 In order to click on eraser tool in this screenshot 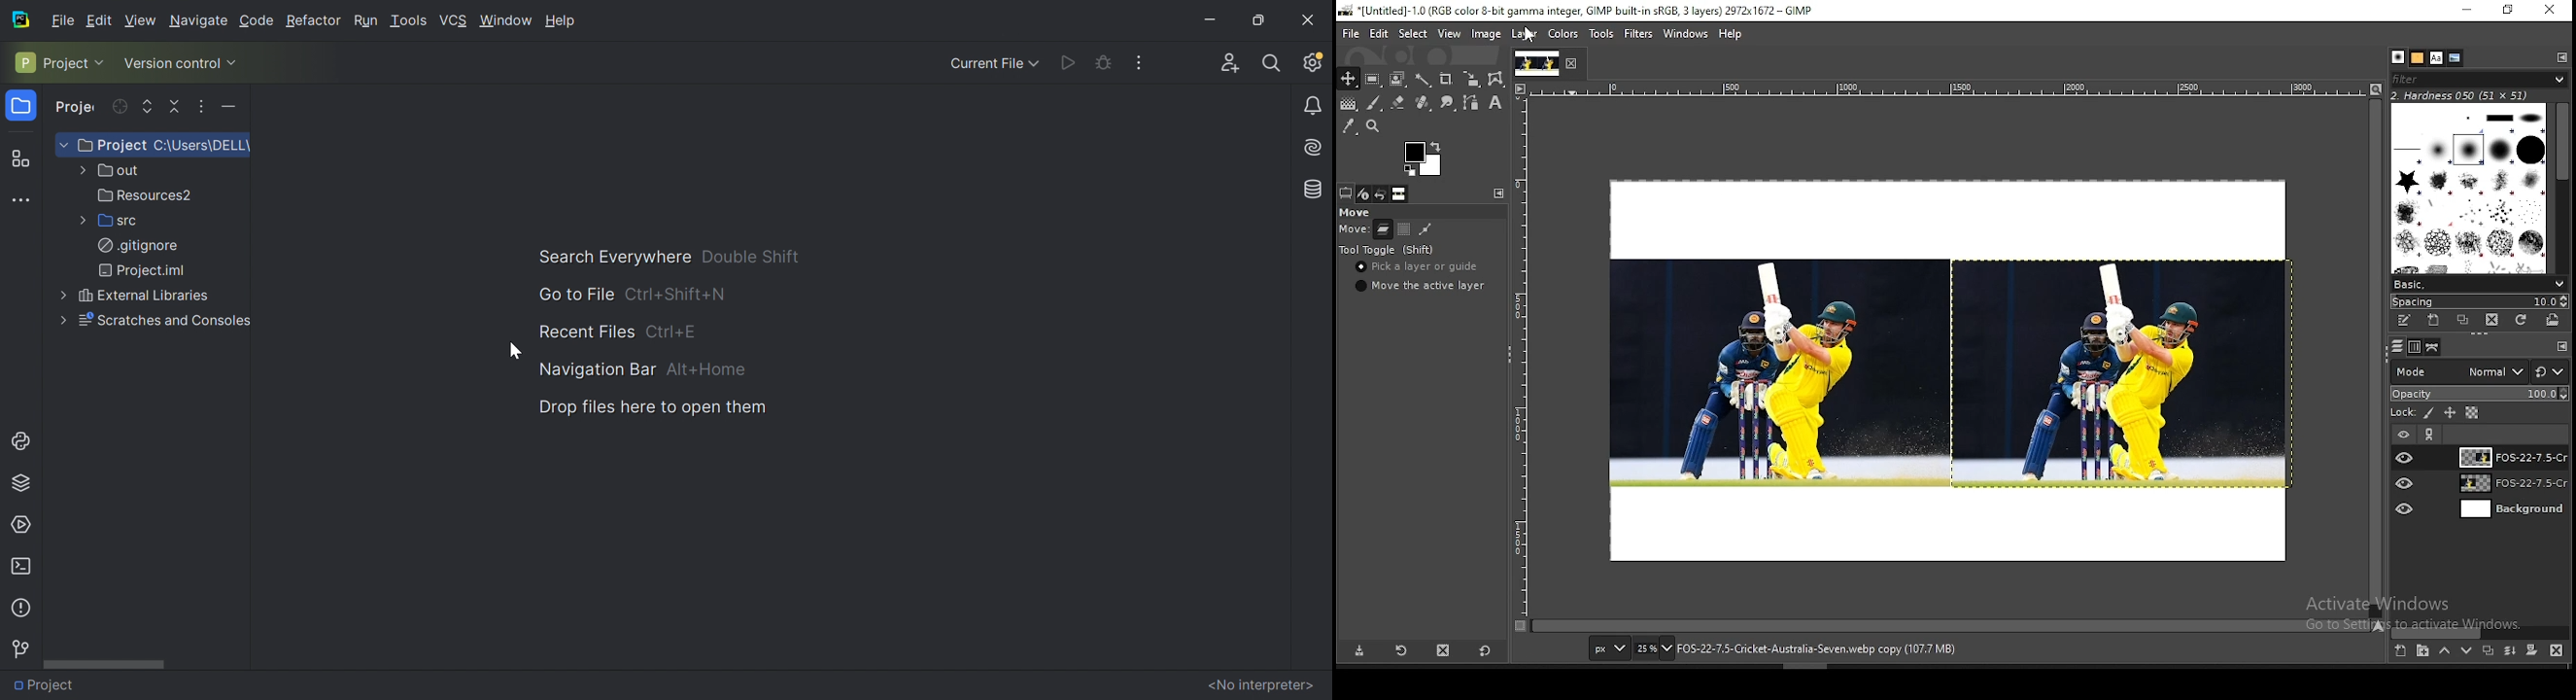, I will do `click(1393, 103)`.